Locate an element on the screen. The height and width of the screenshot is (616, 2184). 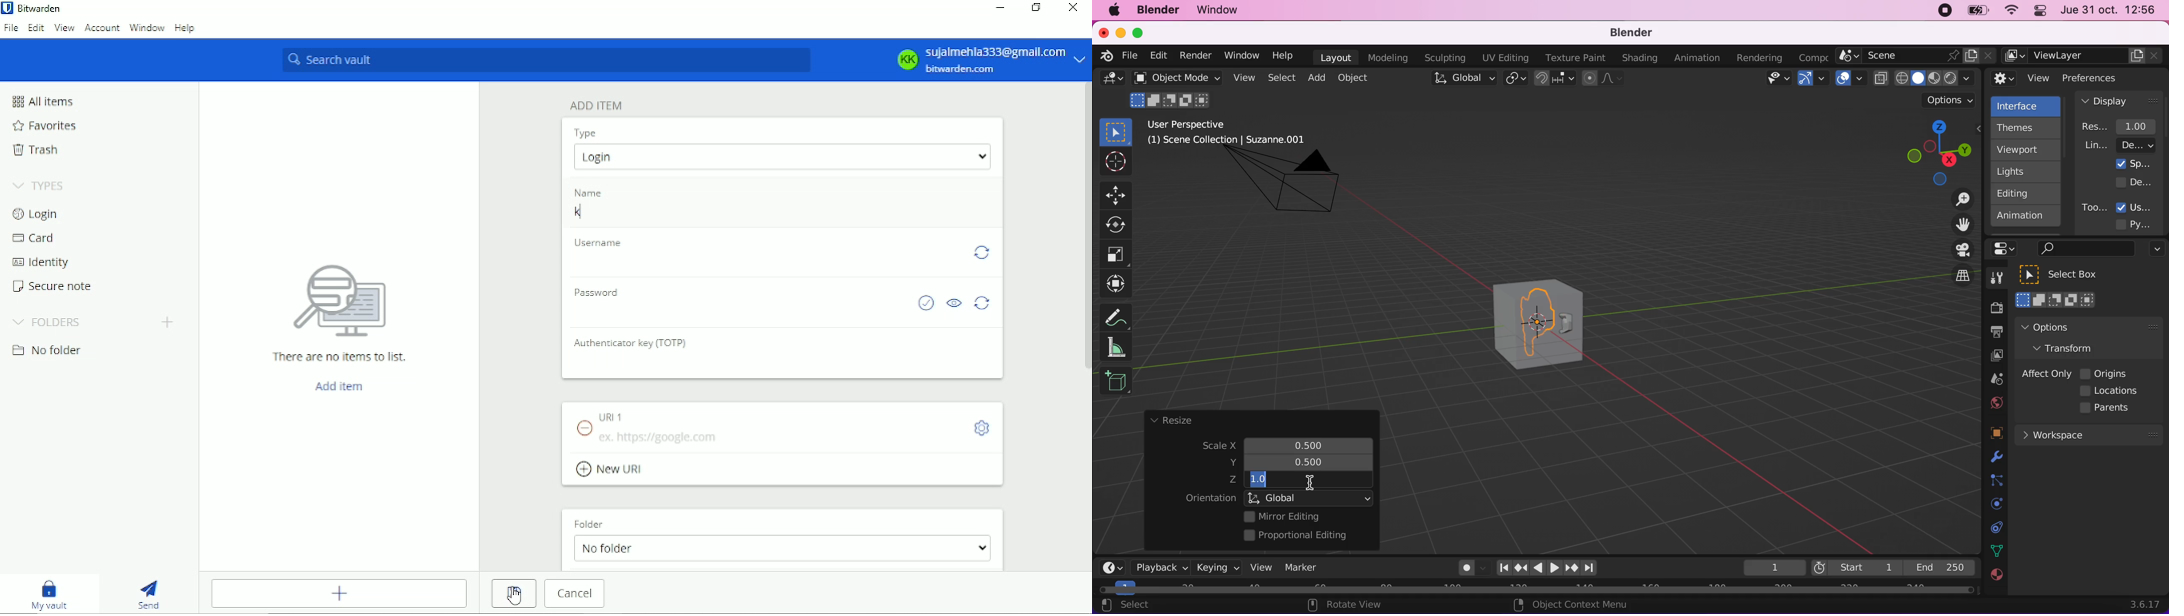
add cube is located at coordinates (1116, 382).